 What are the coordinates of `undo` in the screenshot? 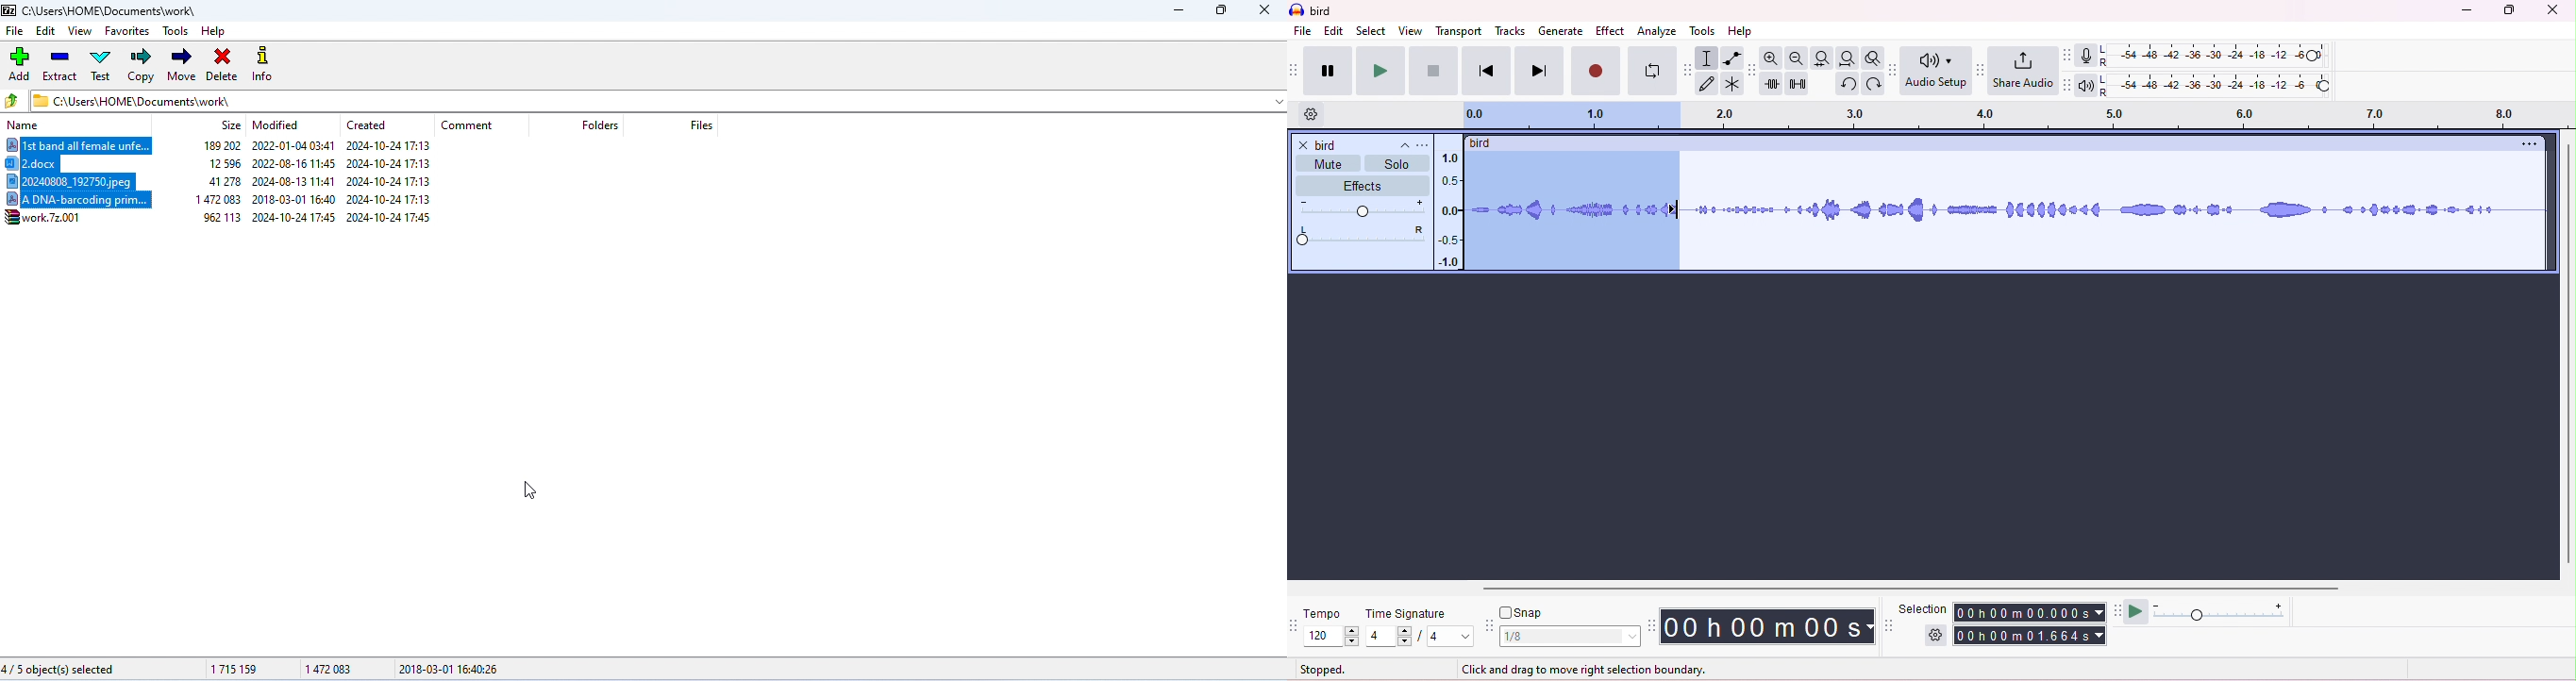 It's located at (1848, 84).